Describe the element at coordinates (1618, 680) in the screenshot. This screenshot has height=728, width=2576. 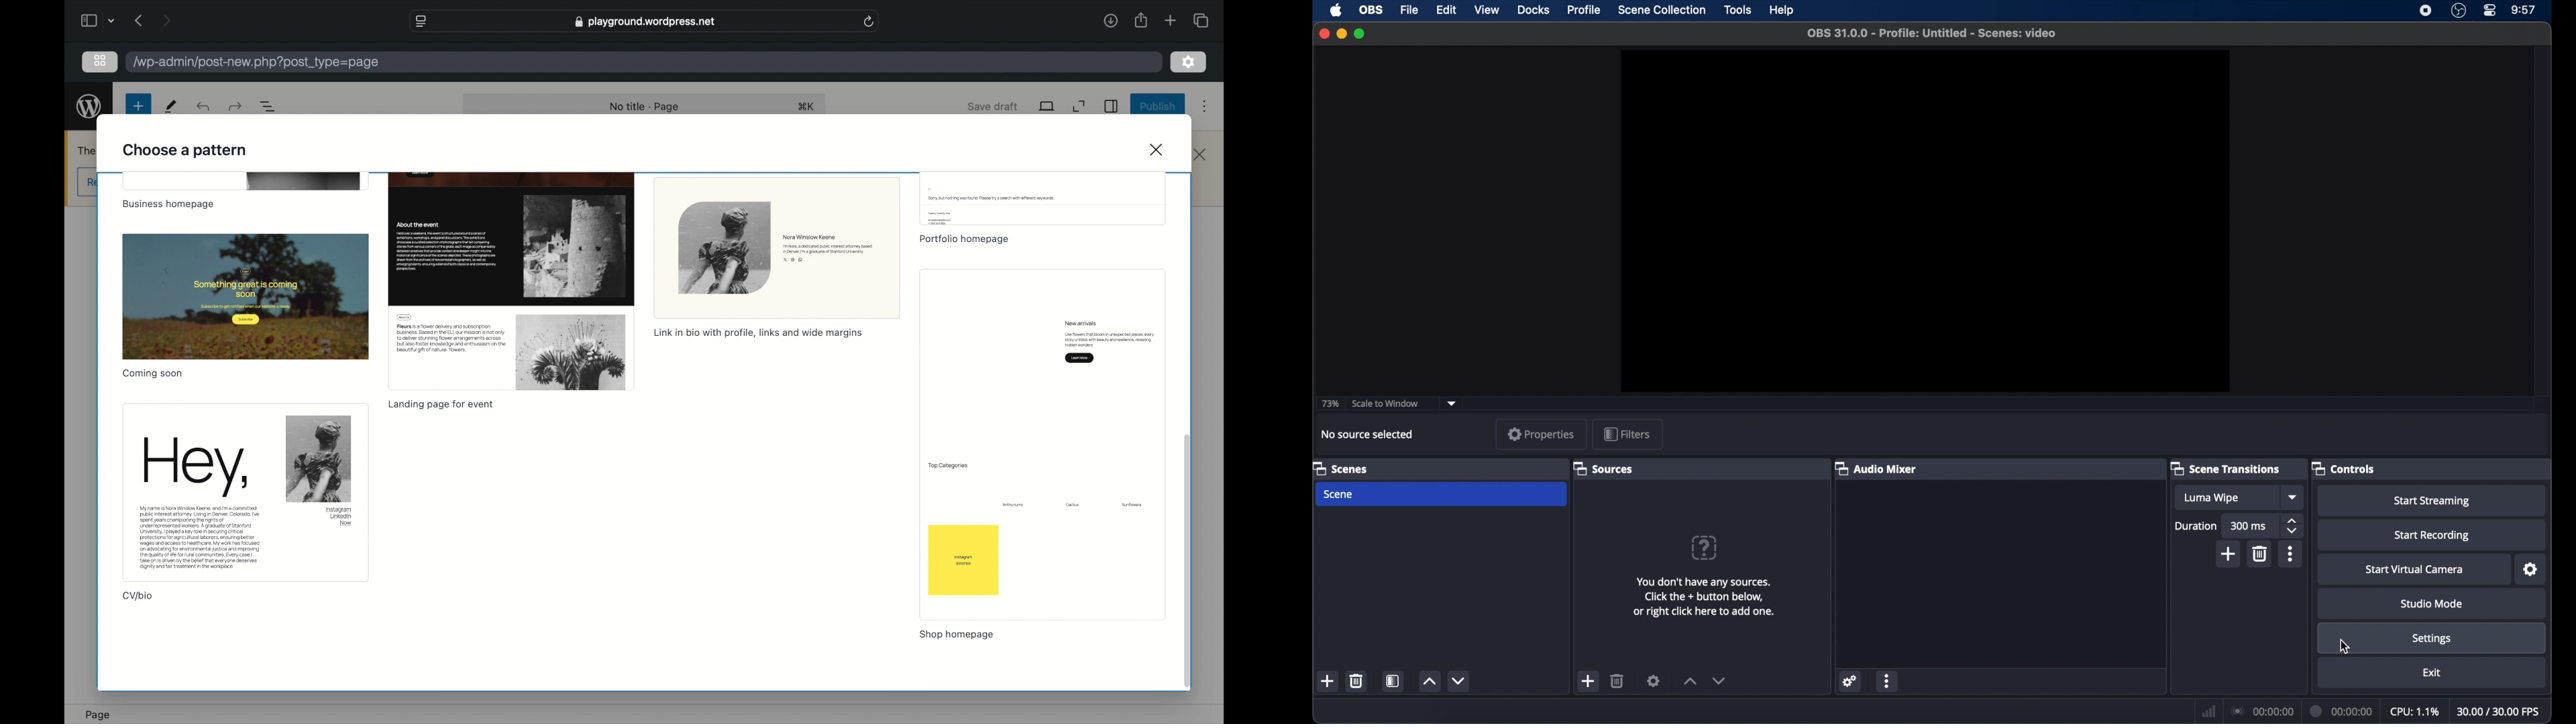
I see `delete` at that location.